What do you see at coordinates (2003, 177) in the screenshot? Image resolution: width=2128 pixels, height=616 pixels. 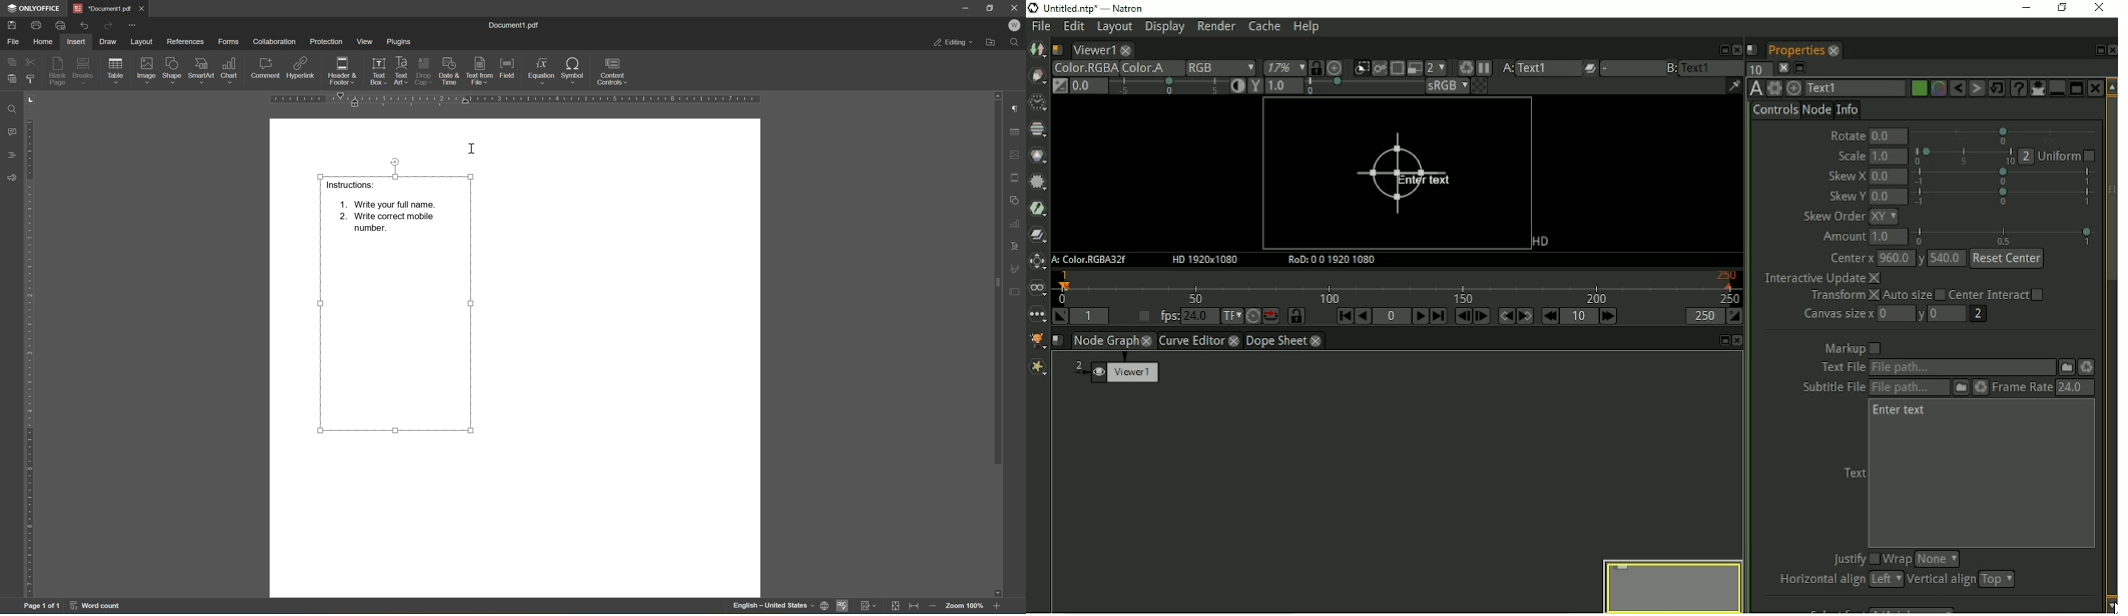 I see `selection bar` at bounding box center [2003, 177].